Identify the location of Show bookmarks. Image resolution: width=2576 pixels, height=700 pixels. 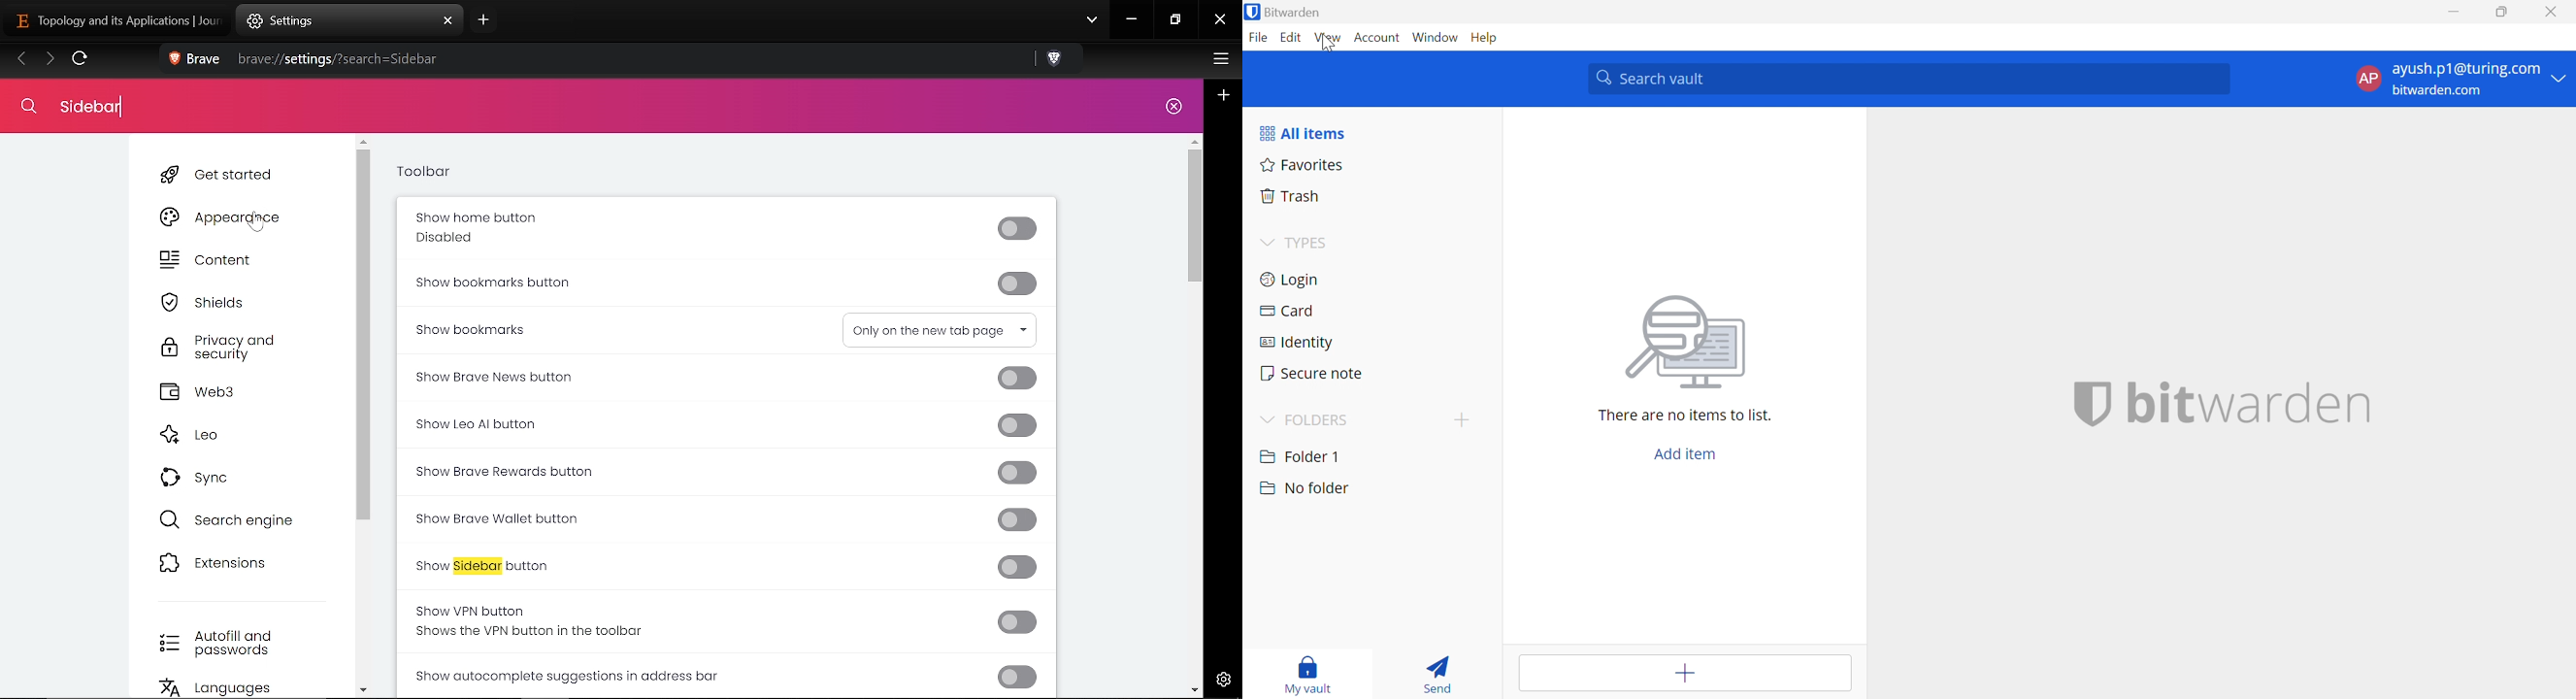
(542, 328).